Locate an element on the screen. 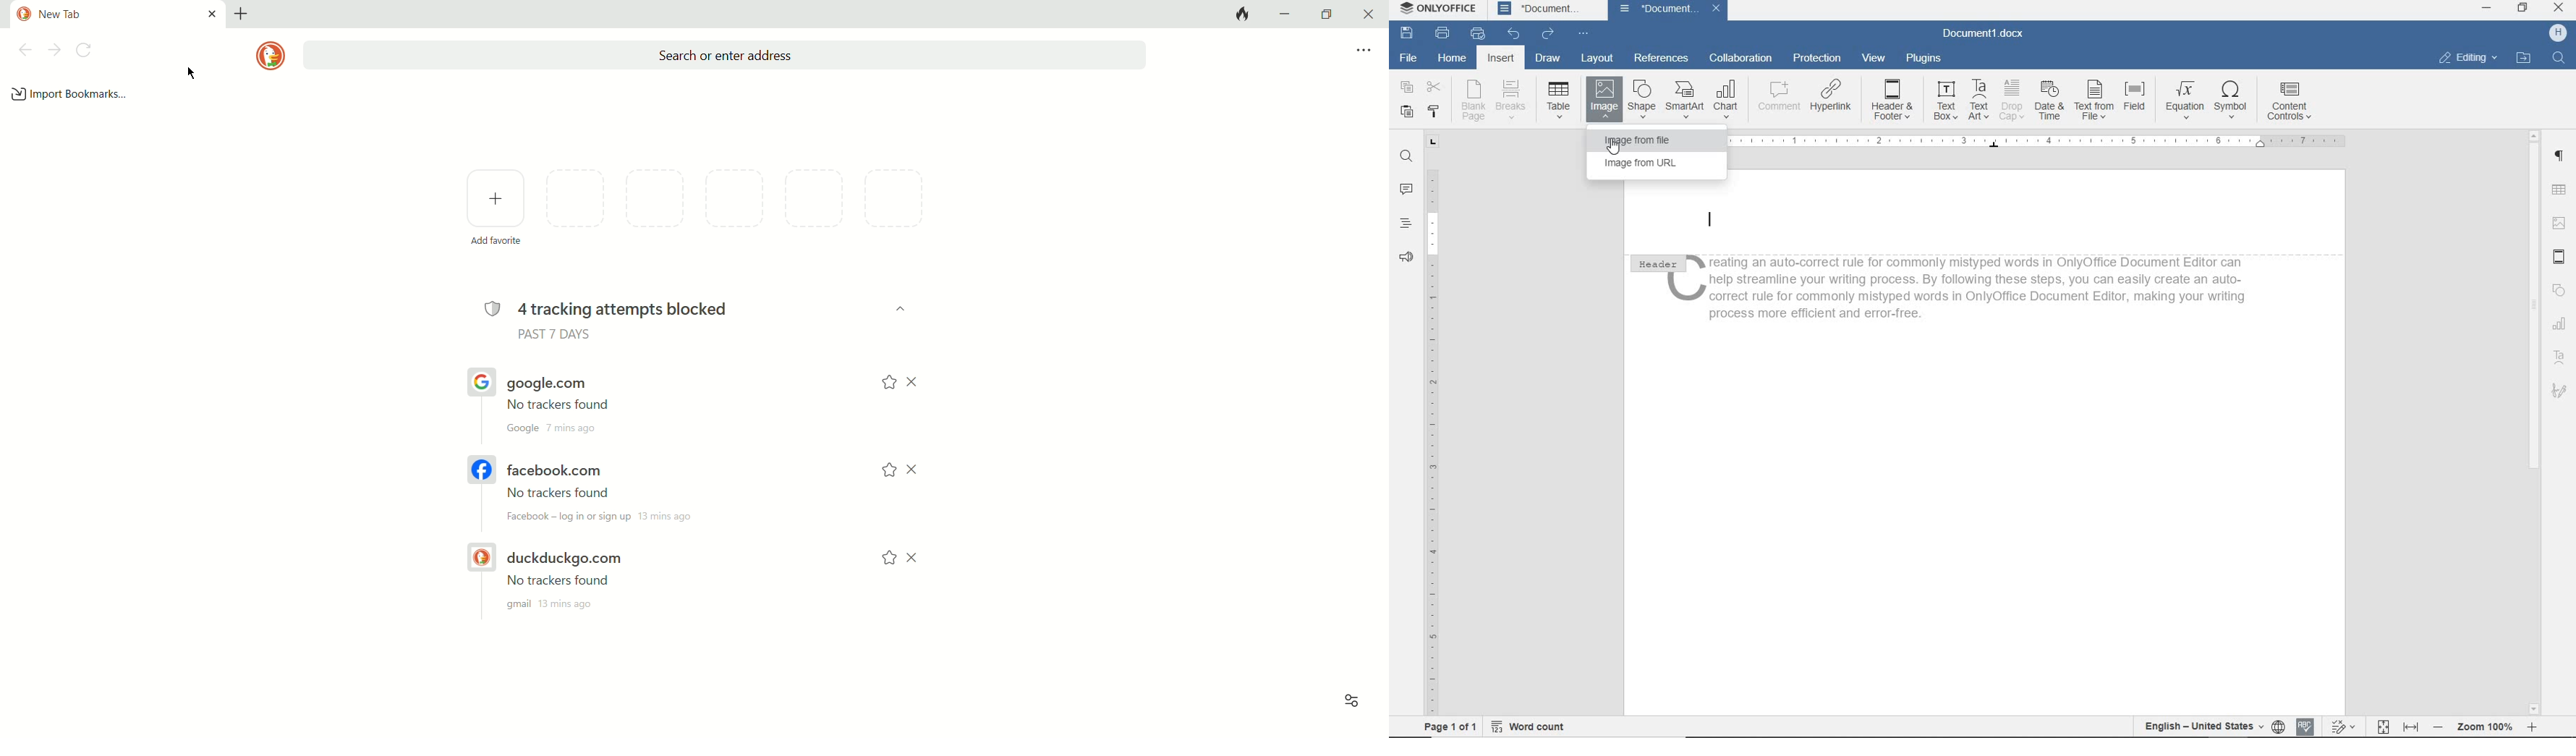 The width and height of the screenshot is (2576, 756). view options is located at coordinates (1351, 705).